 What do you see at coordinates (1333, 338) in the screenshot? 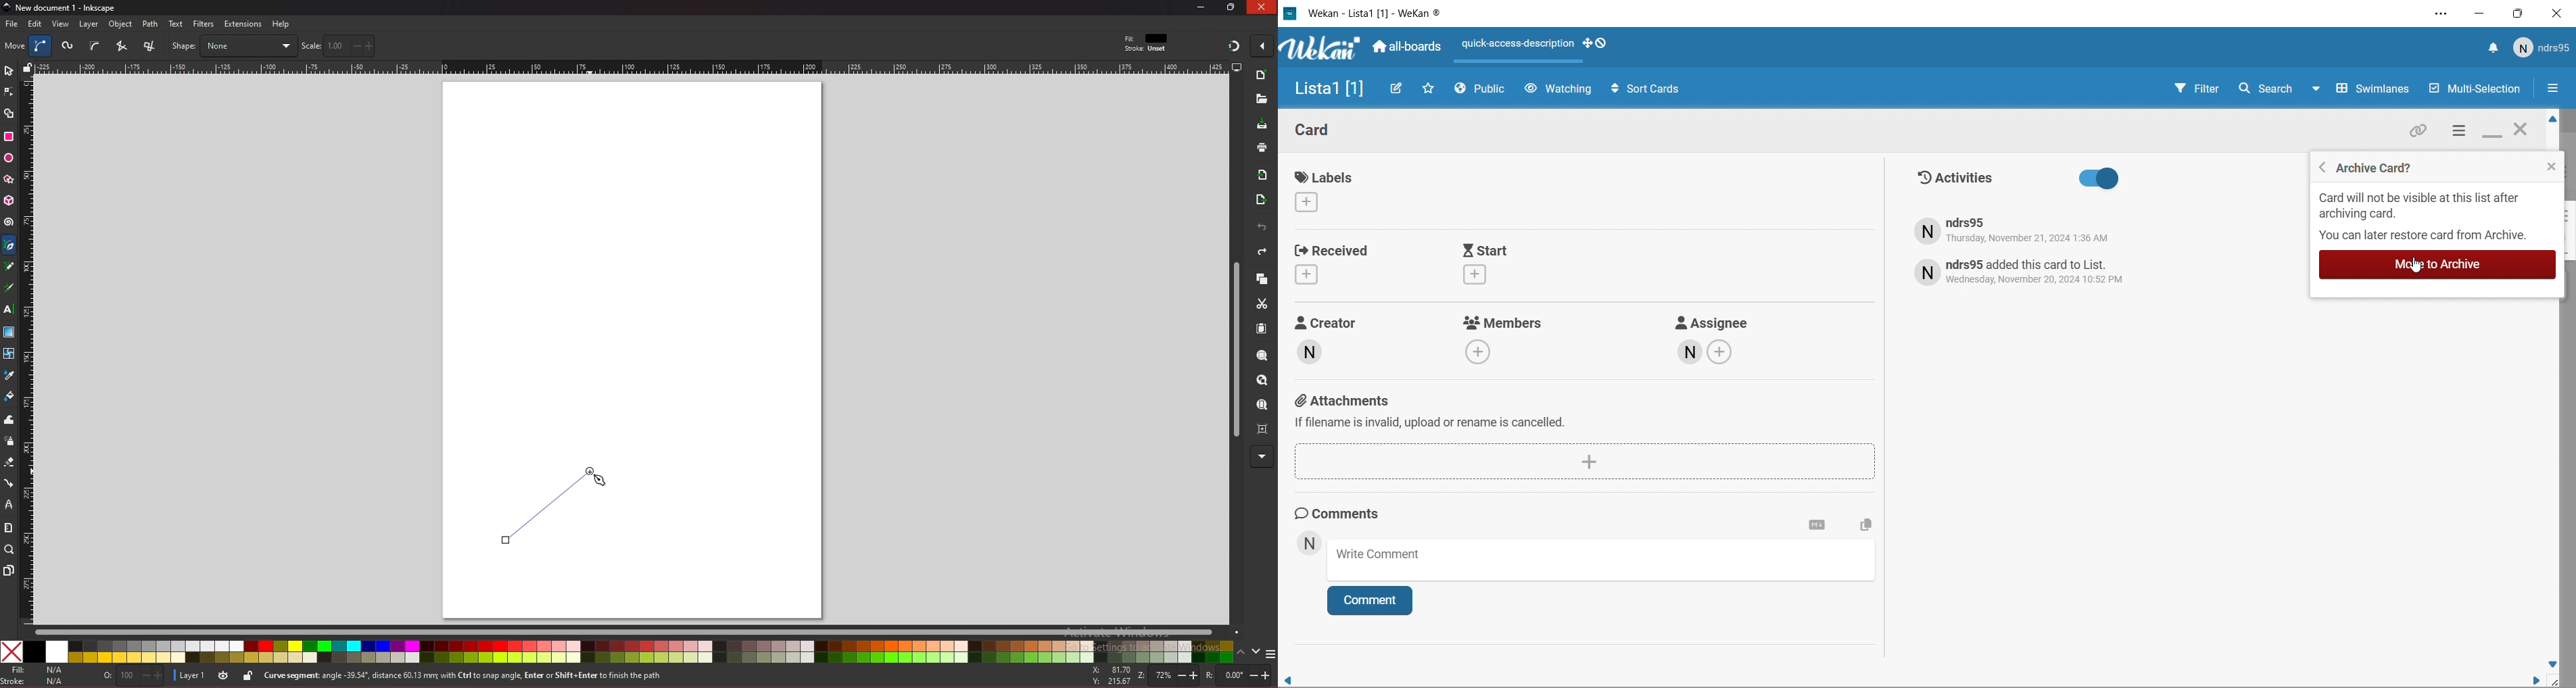
I see `Creator` at bounding box center [1333, 338].